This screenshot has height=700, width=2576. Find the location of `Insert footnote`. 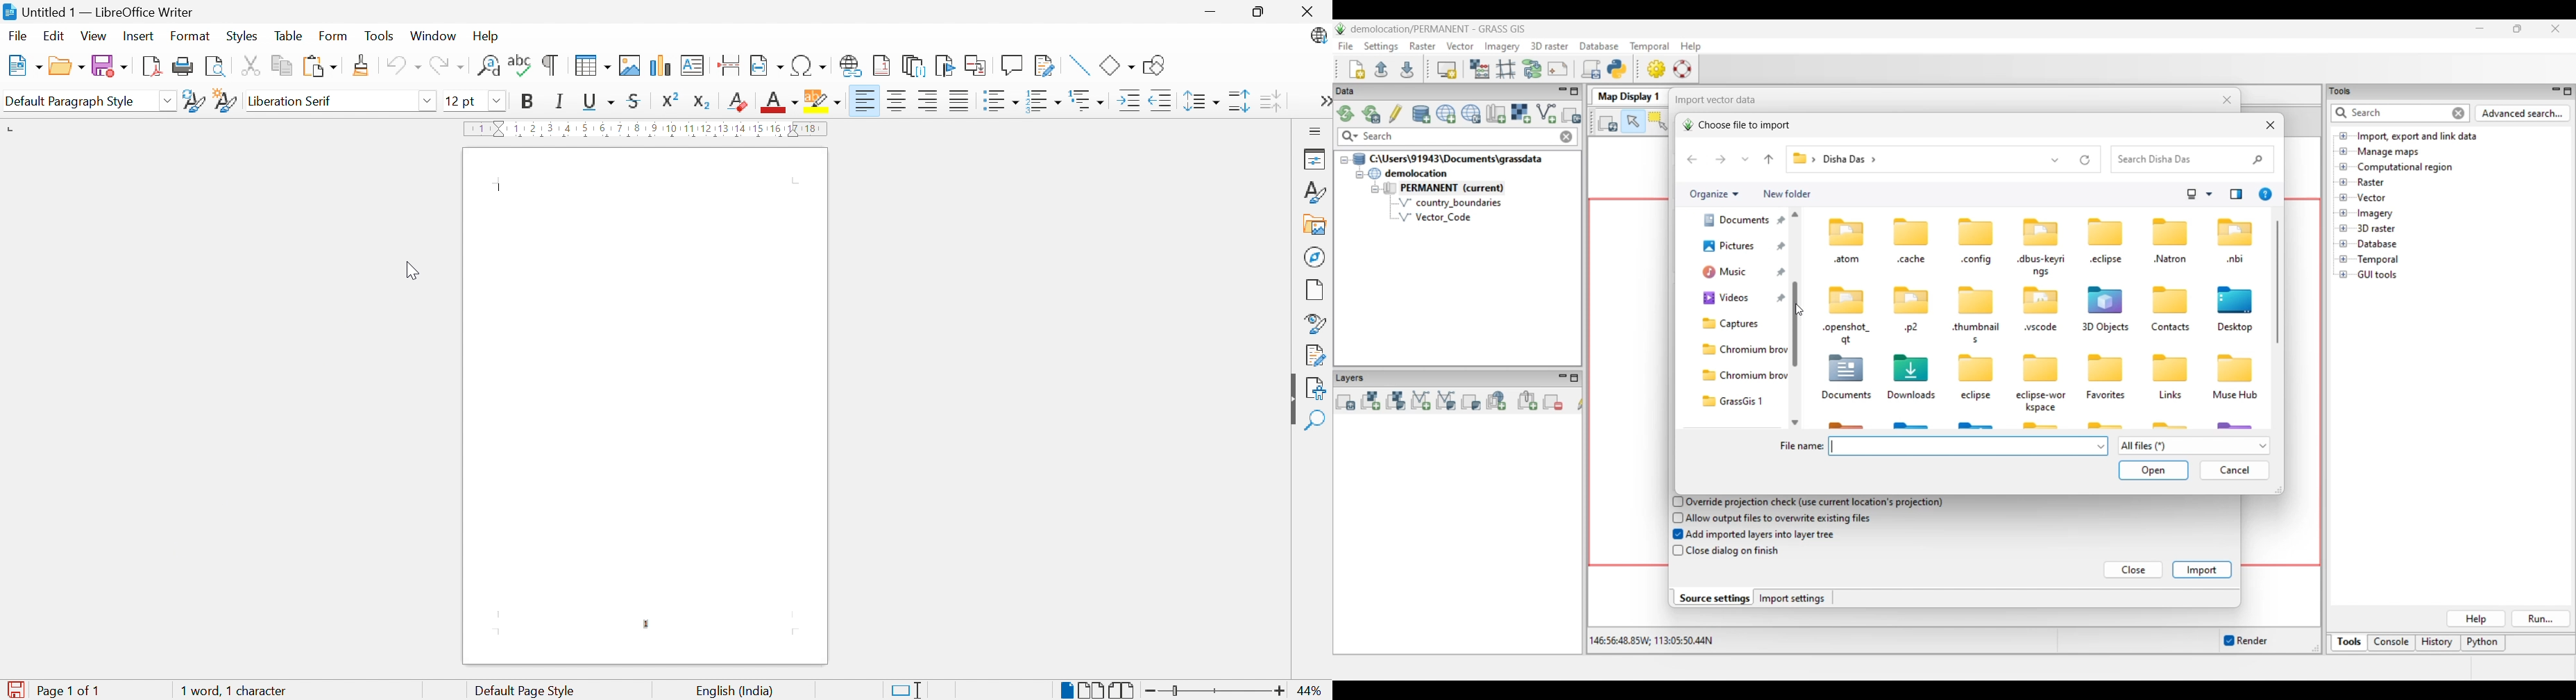

Insert footnote is located at coordinates (883, 65).